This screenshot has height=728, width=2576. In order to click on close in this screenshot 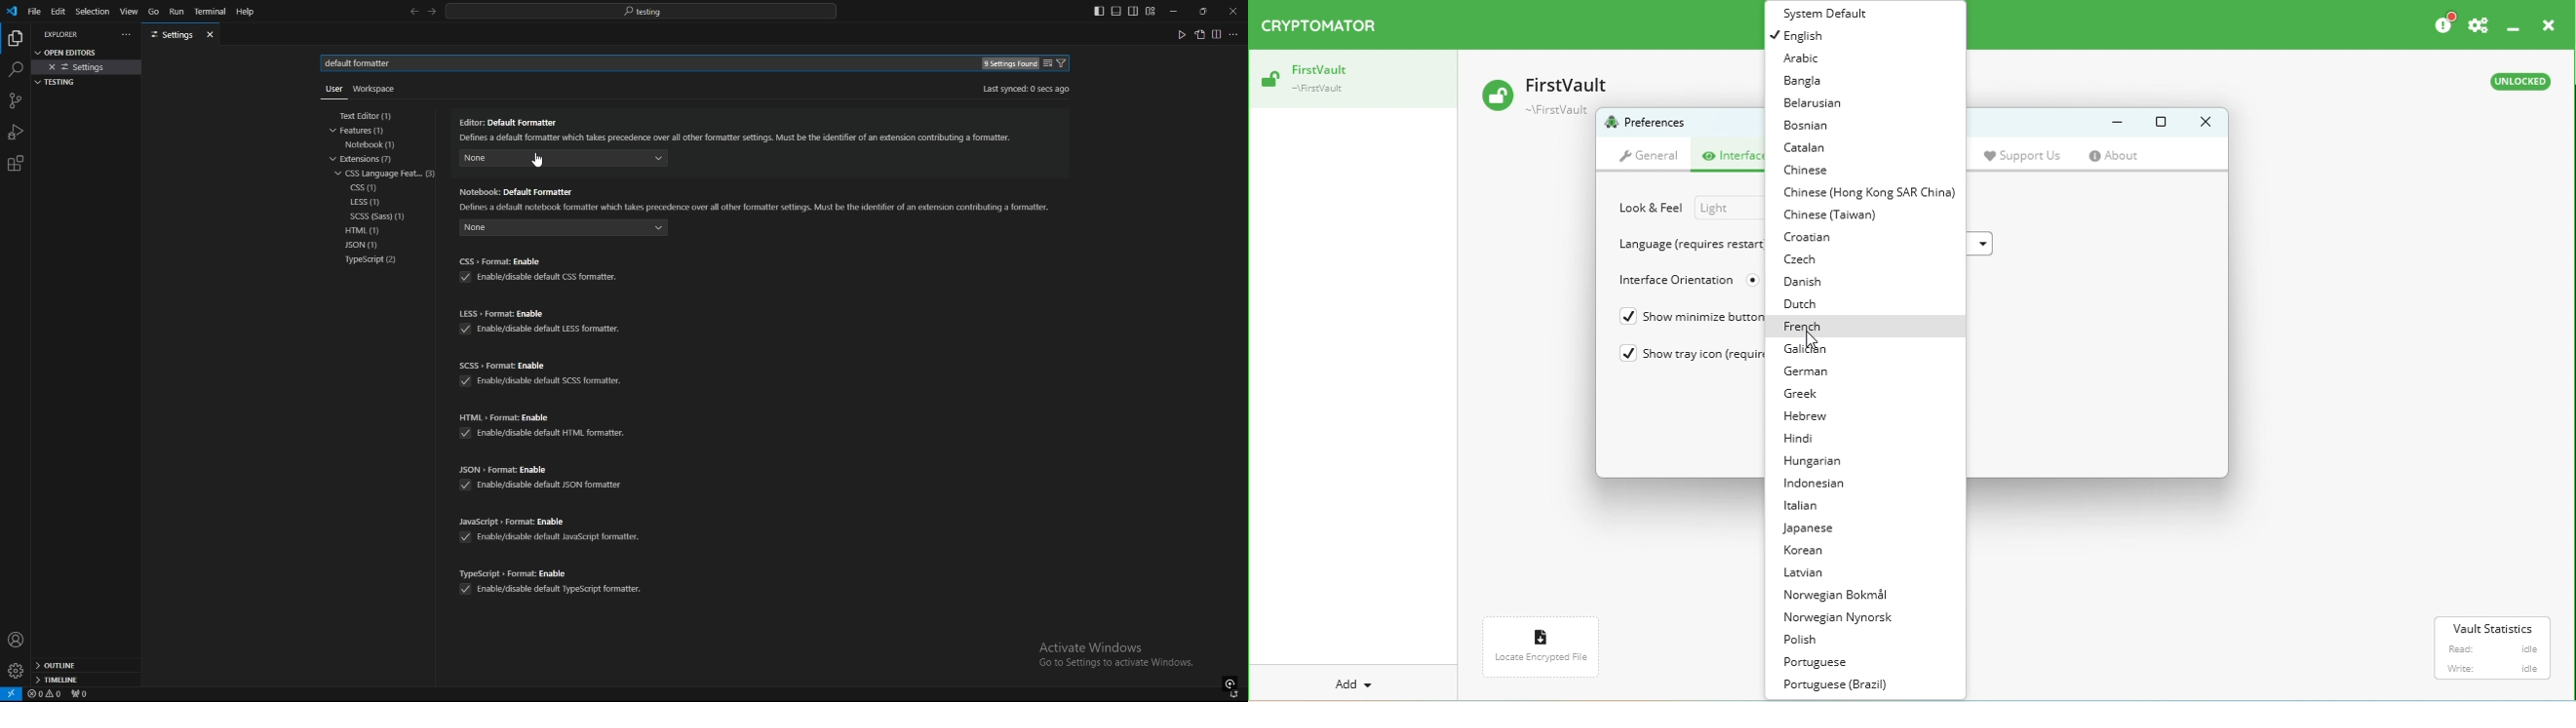, I will do `click(1232, 10)`.